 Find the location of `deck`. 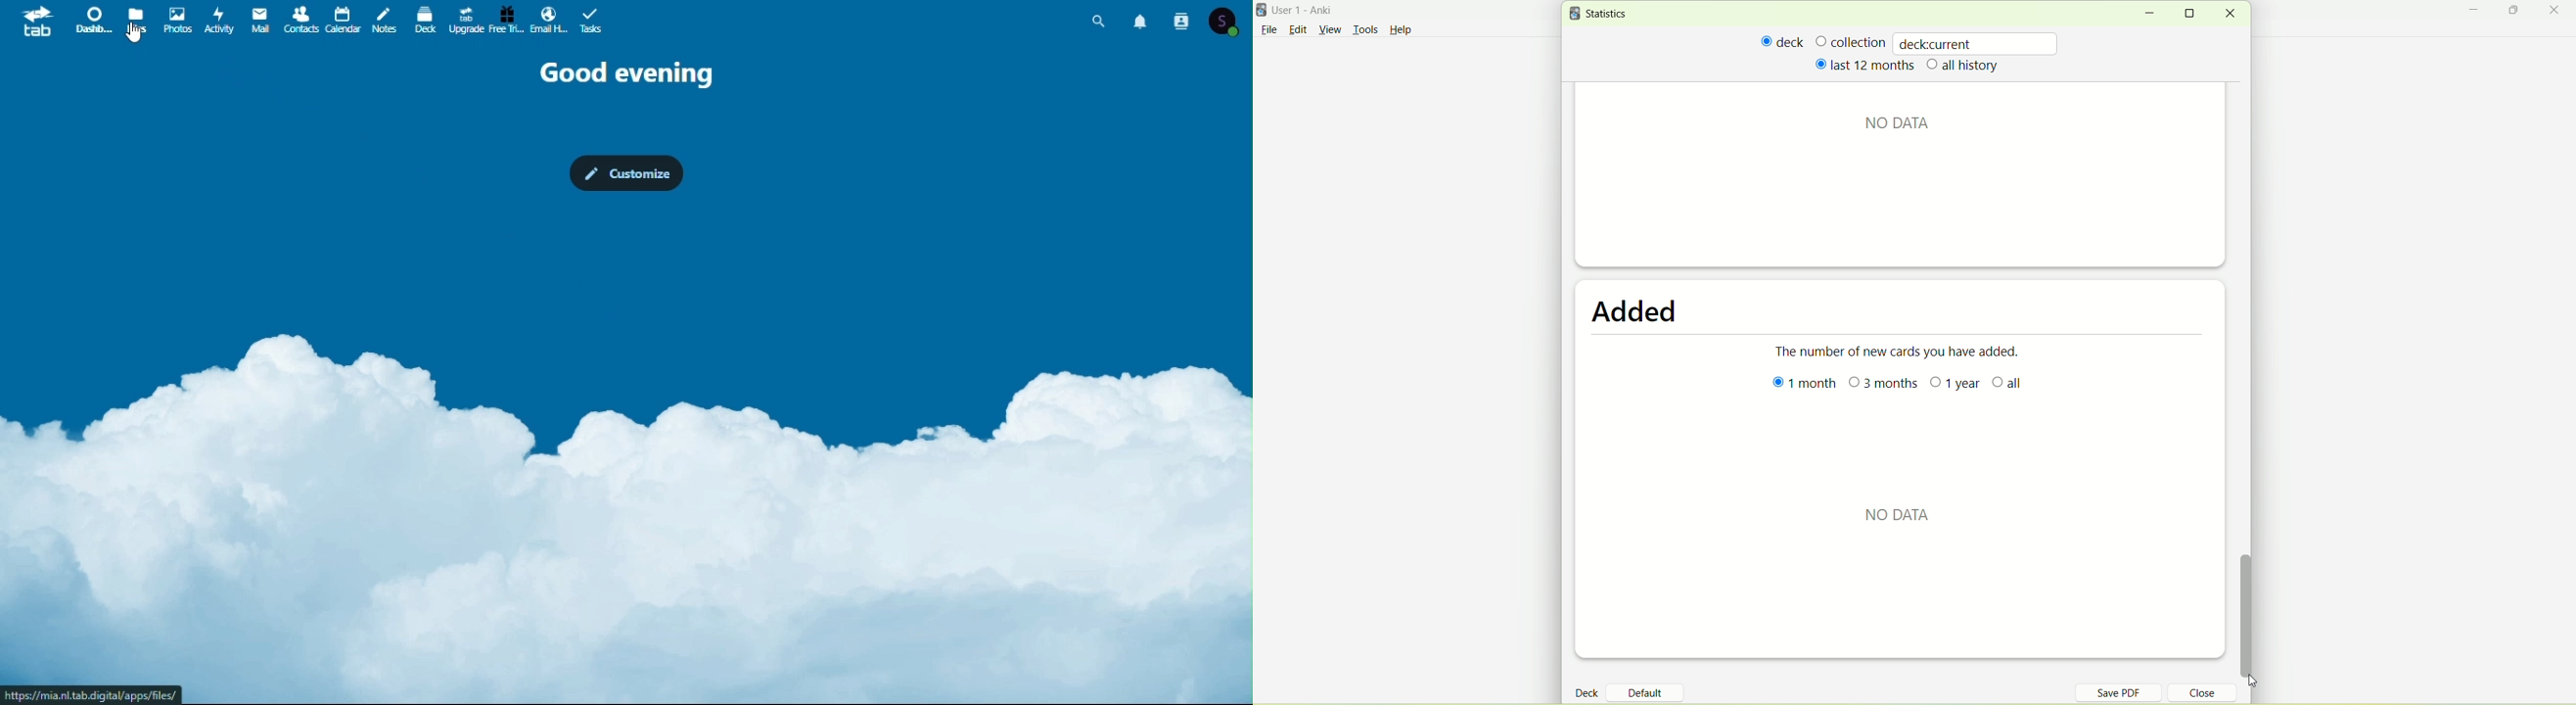

deck is located at coordinates (1783, 41).